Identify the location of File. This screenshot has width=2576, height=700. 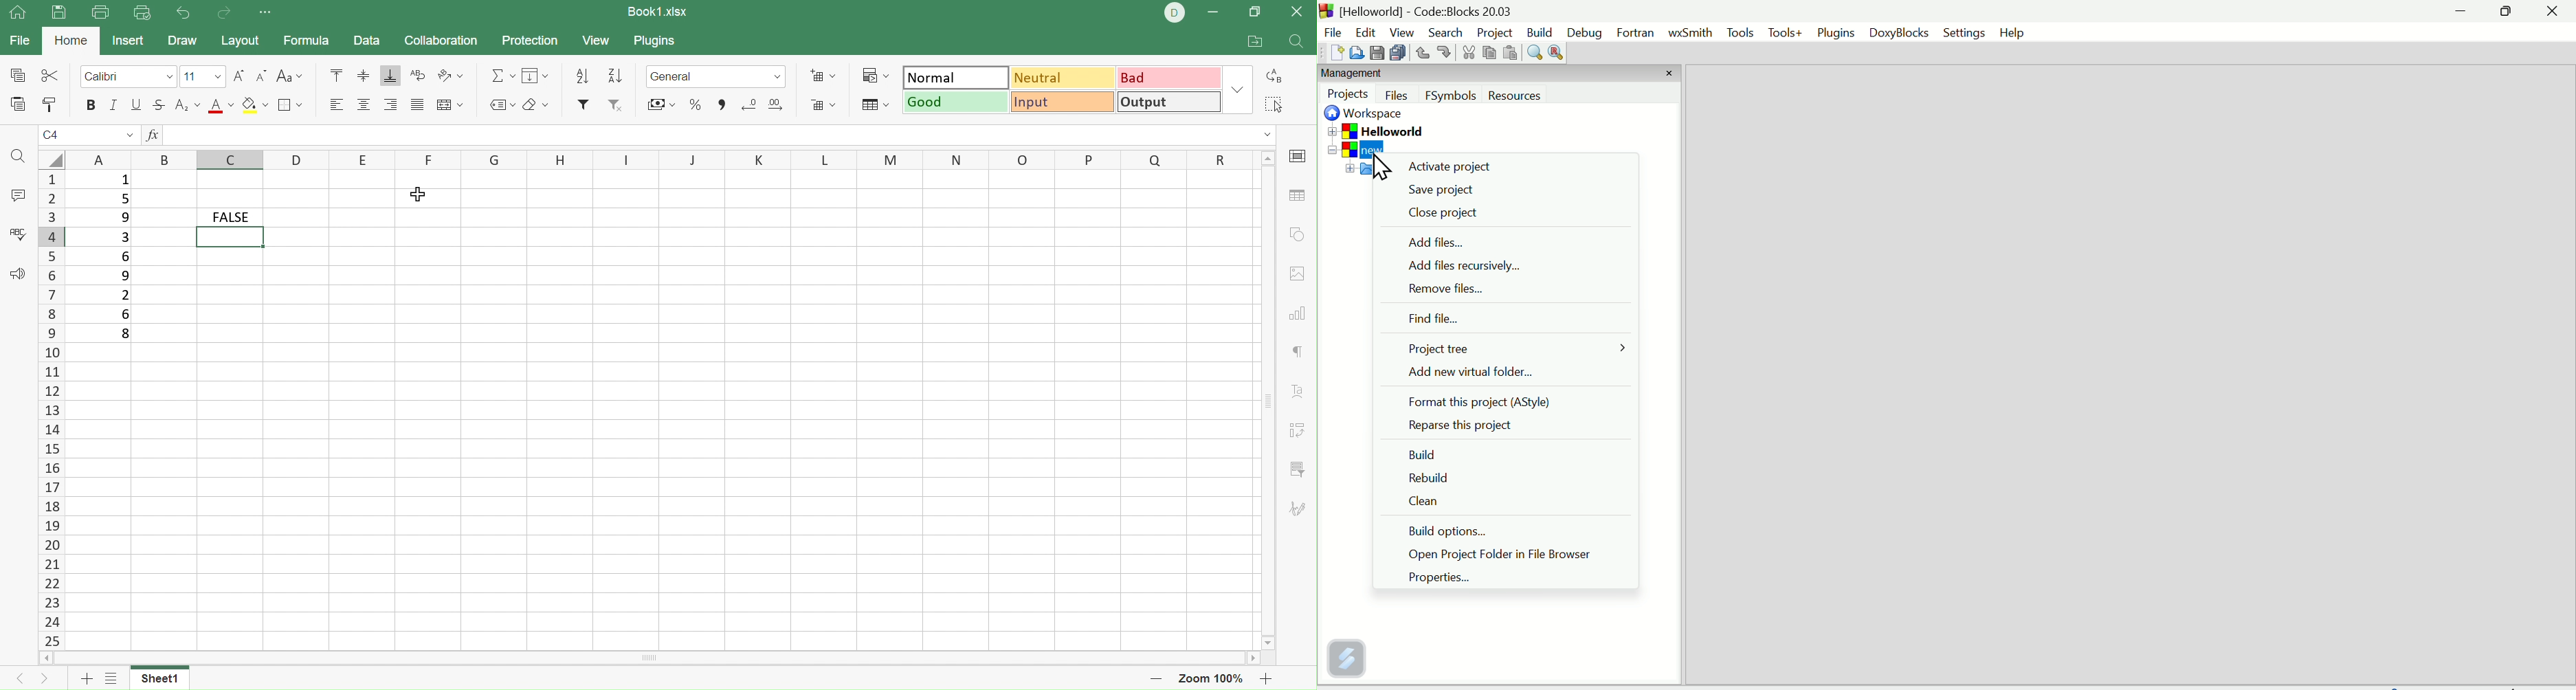
(20, 41).